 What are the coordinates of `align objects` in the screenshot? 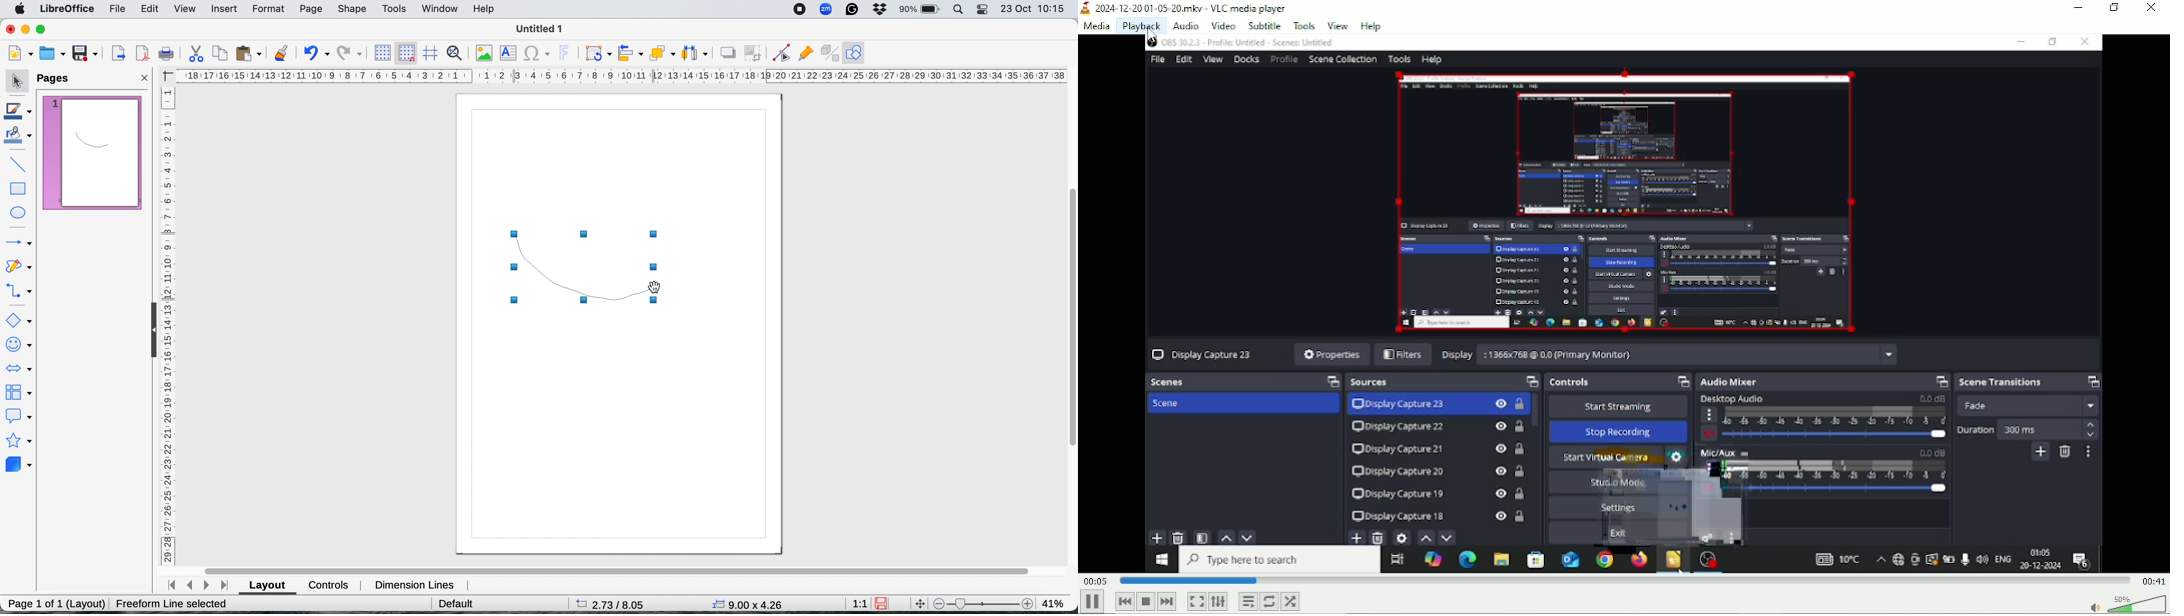 It's located at (630, 54).